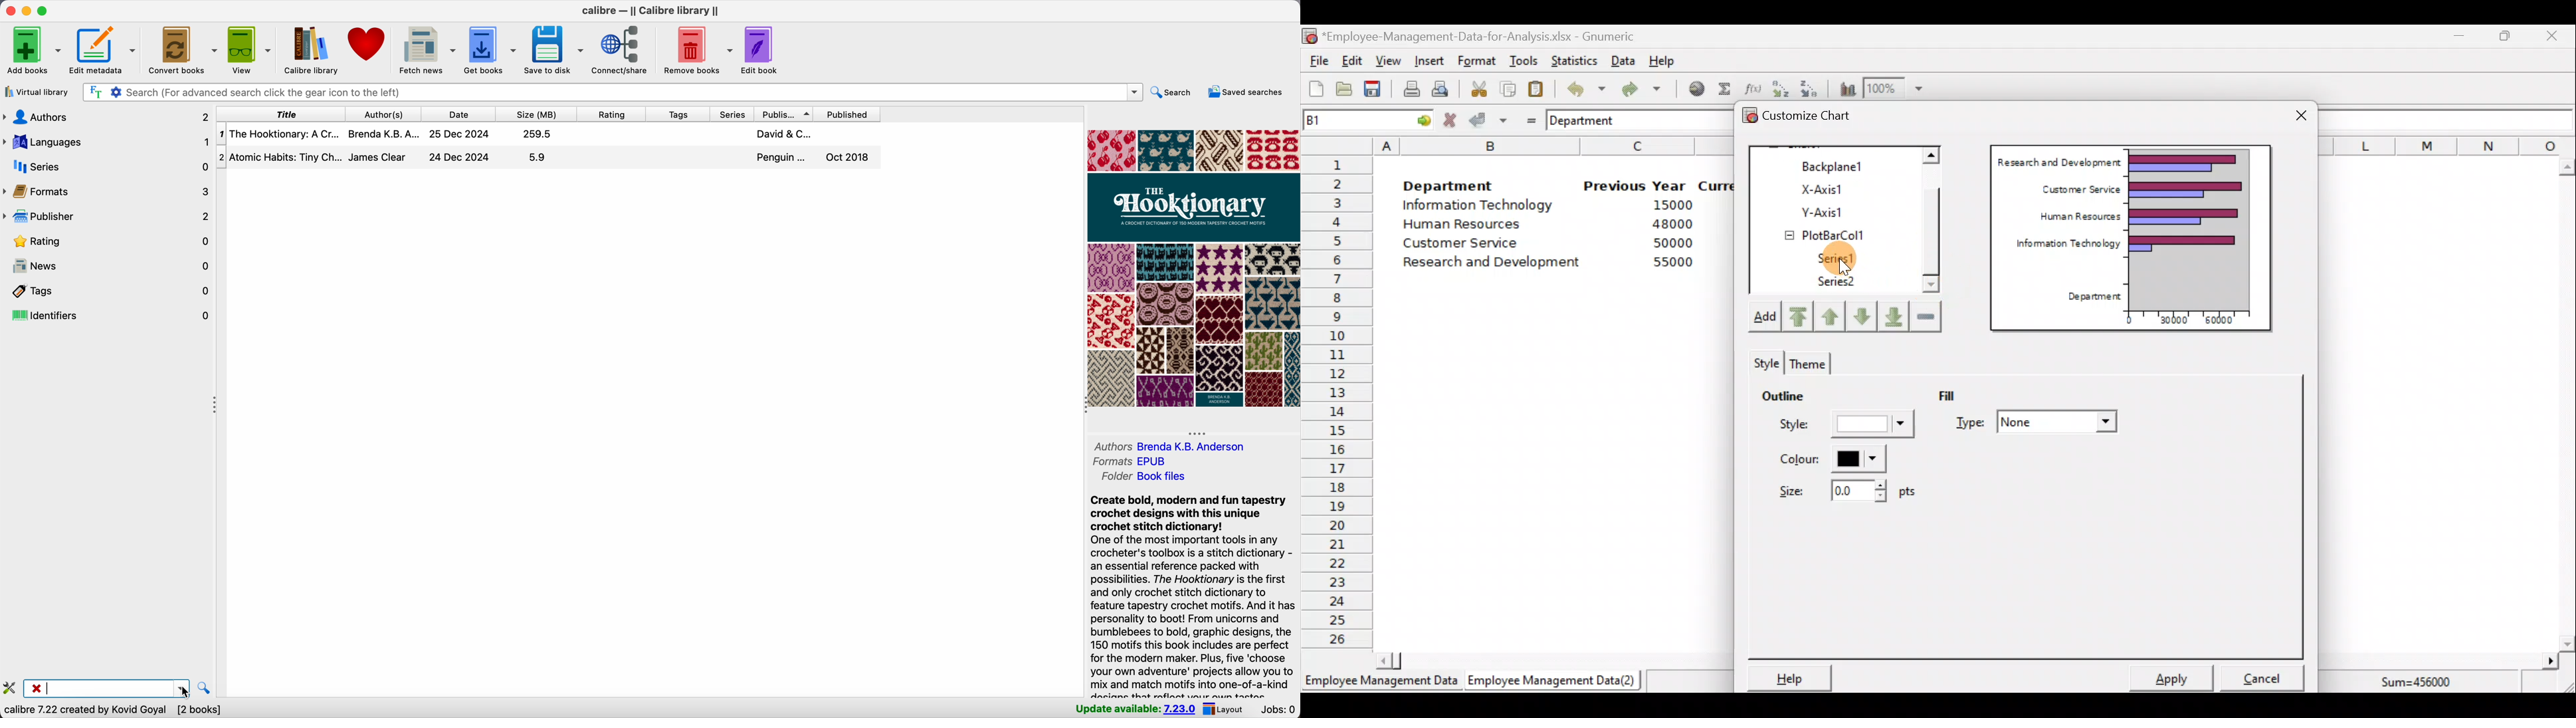 The height and width of the screenshot is (728, 2576). I want to click on Create a new workbook, so click(1316, 88).